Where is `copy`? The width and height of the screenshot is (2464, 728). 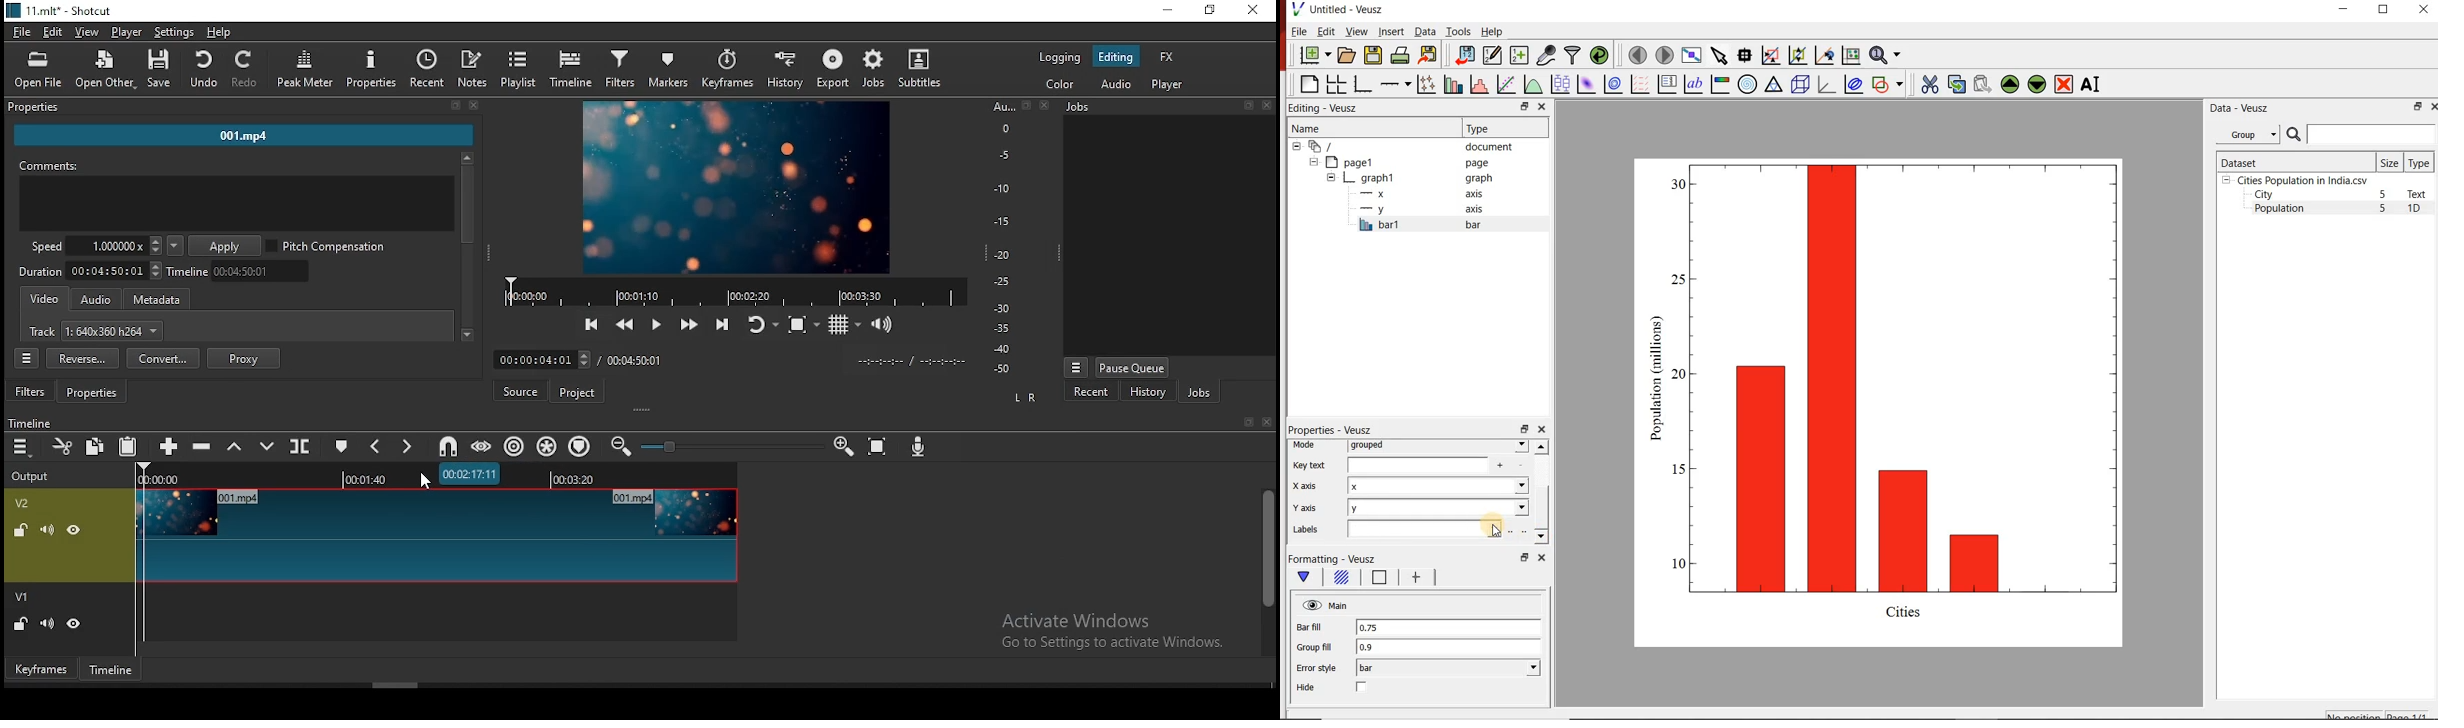
copy is located at coordinates (95, 447).